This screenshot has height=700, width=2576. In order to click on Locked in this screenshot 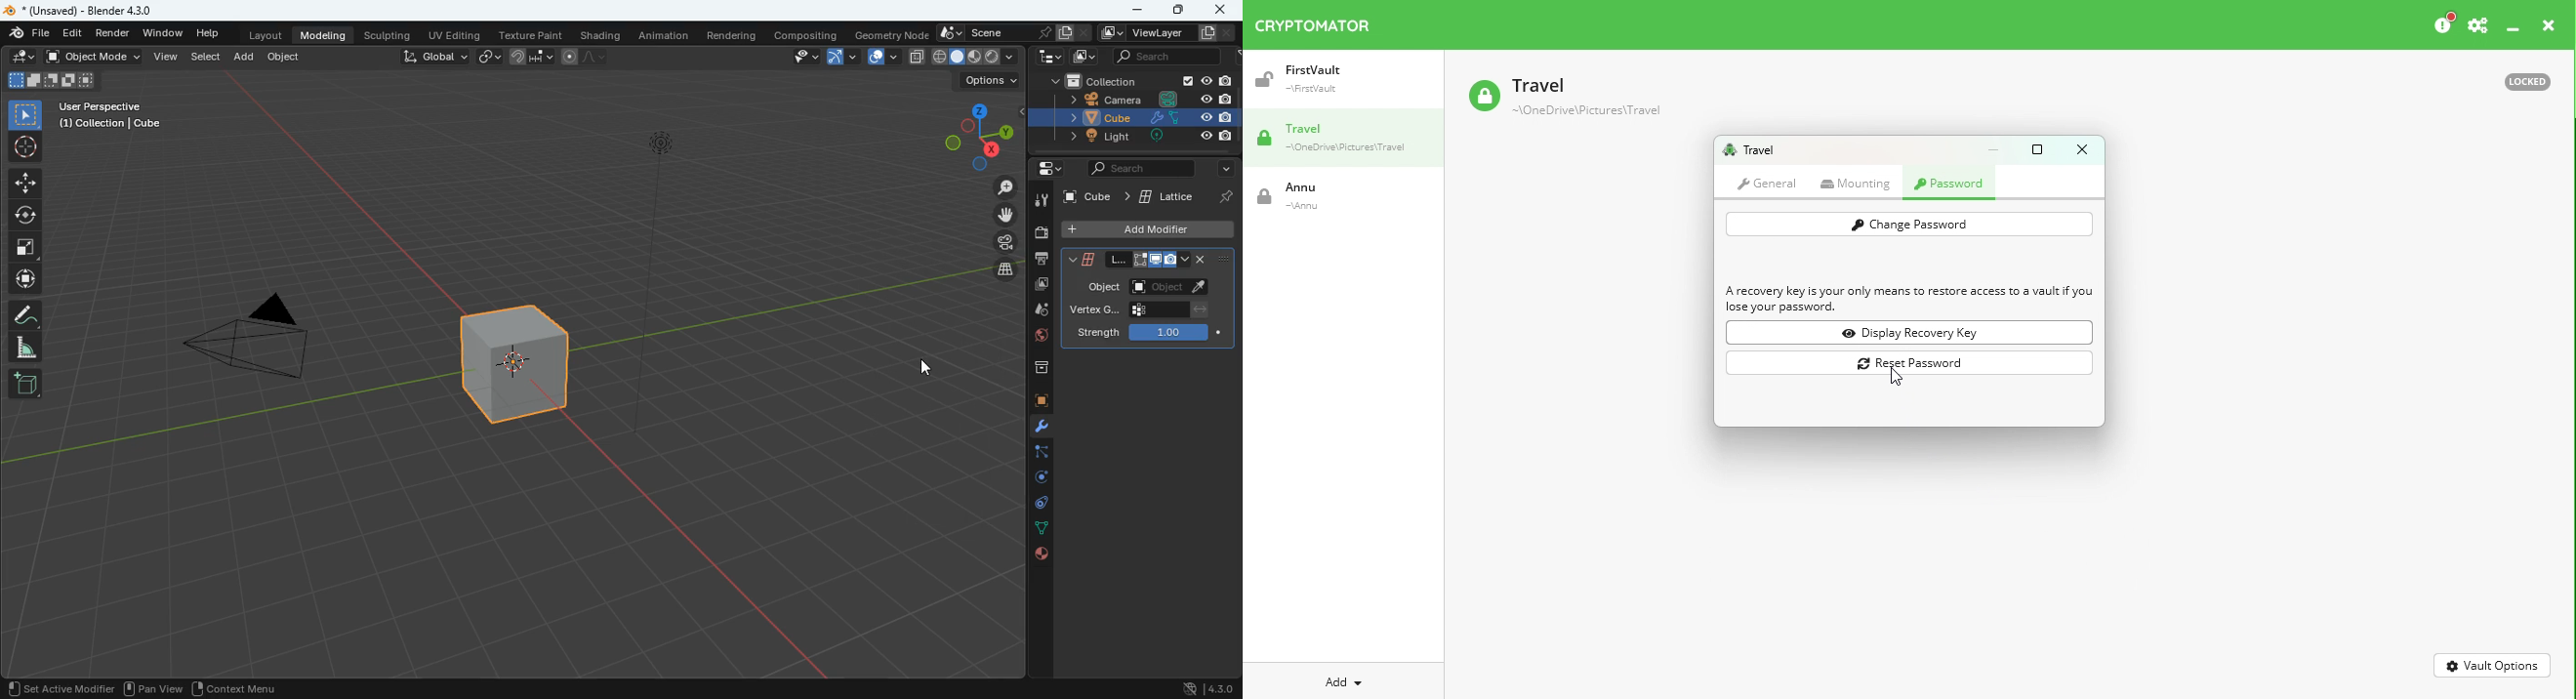, I will do `click(2518, 80)`.